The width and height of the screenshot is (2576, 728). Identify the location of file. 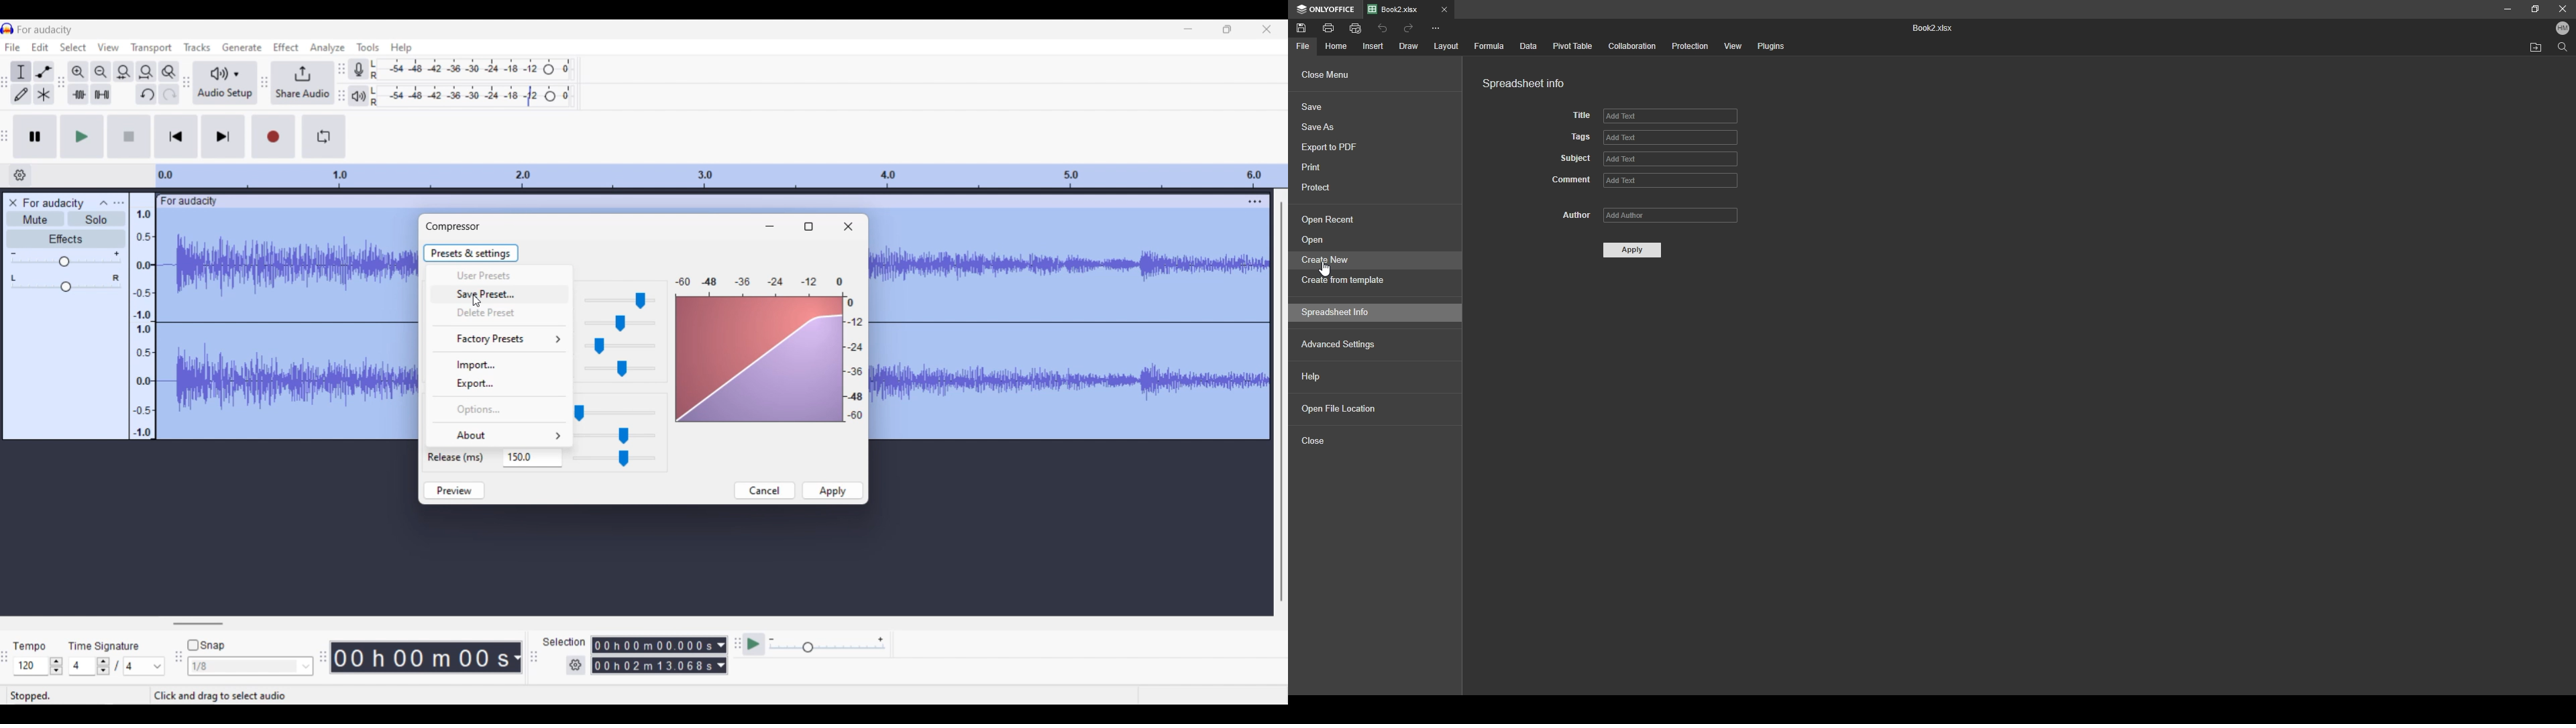
(1305, 46).